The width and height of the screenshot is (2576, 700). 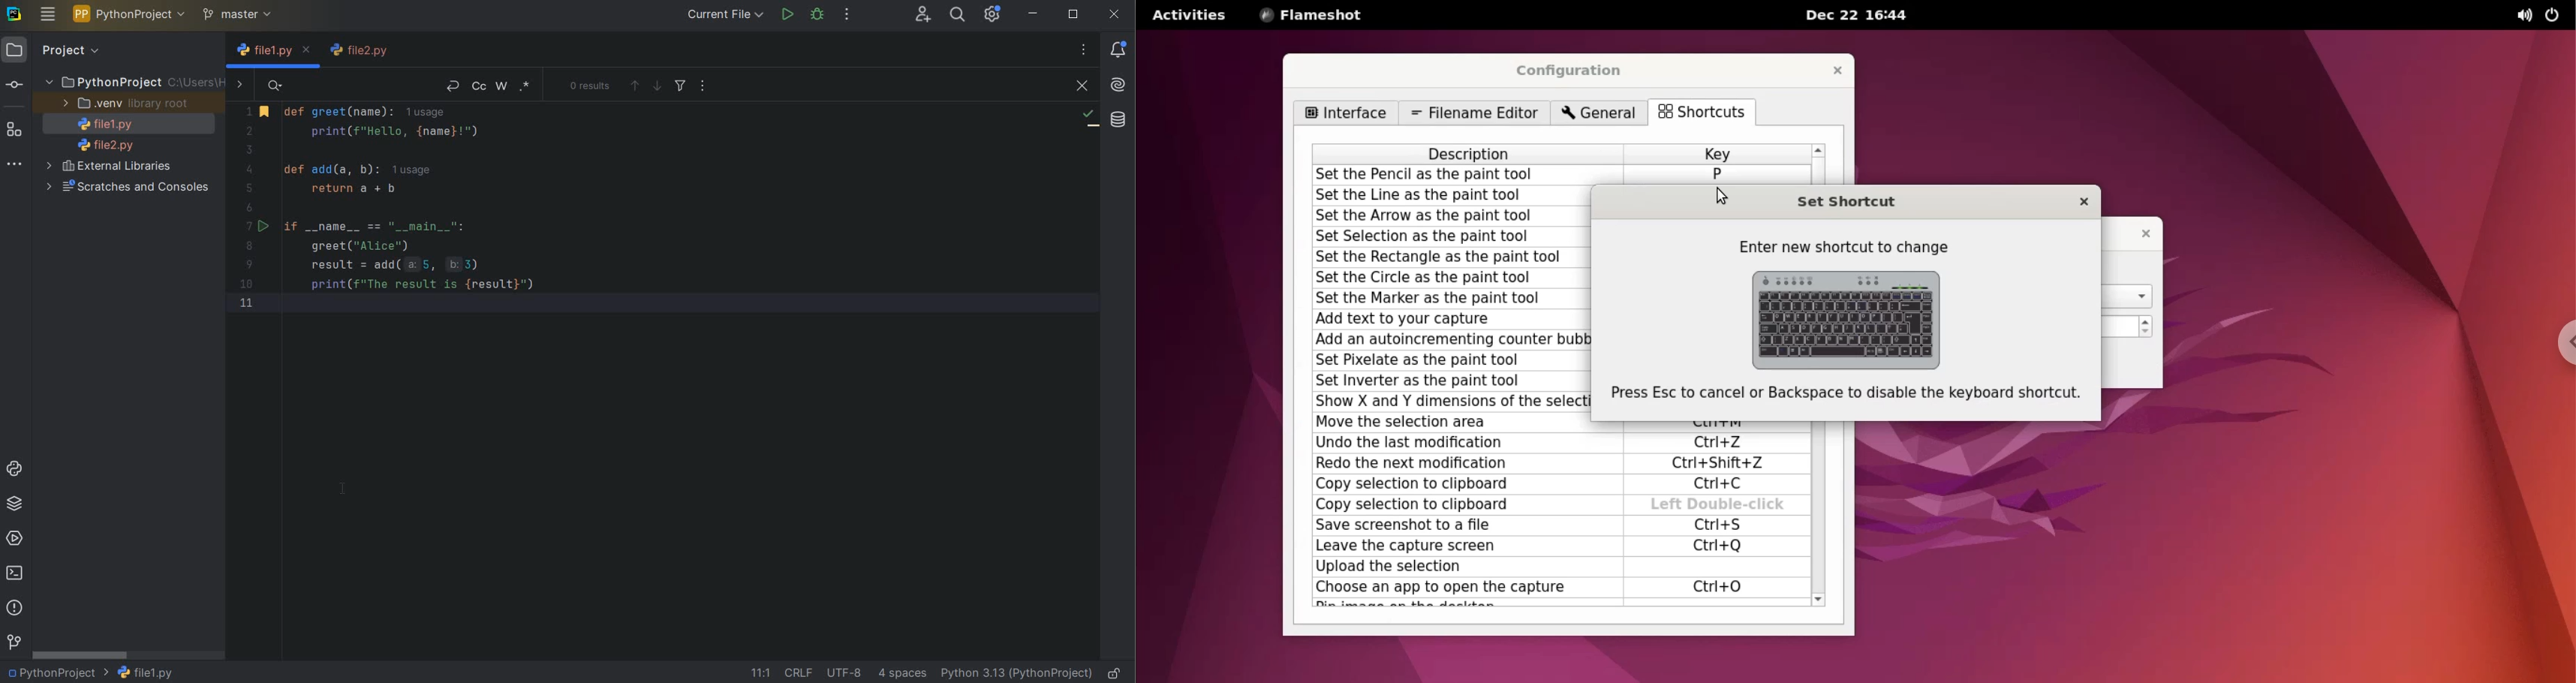 I want to click on FILE ENCODING, so click(x=842, y=673).